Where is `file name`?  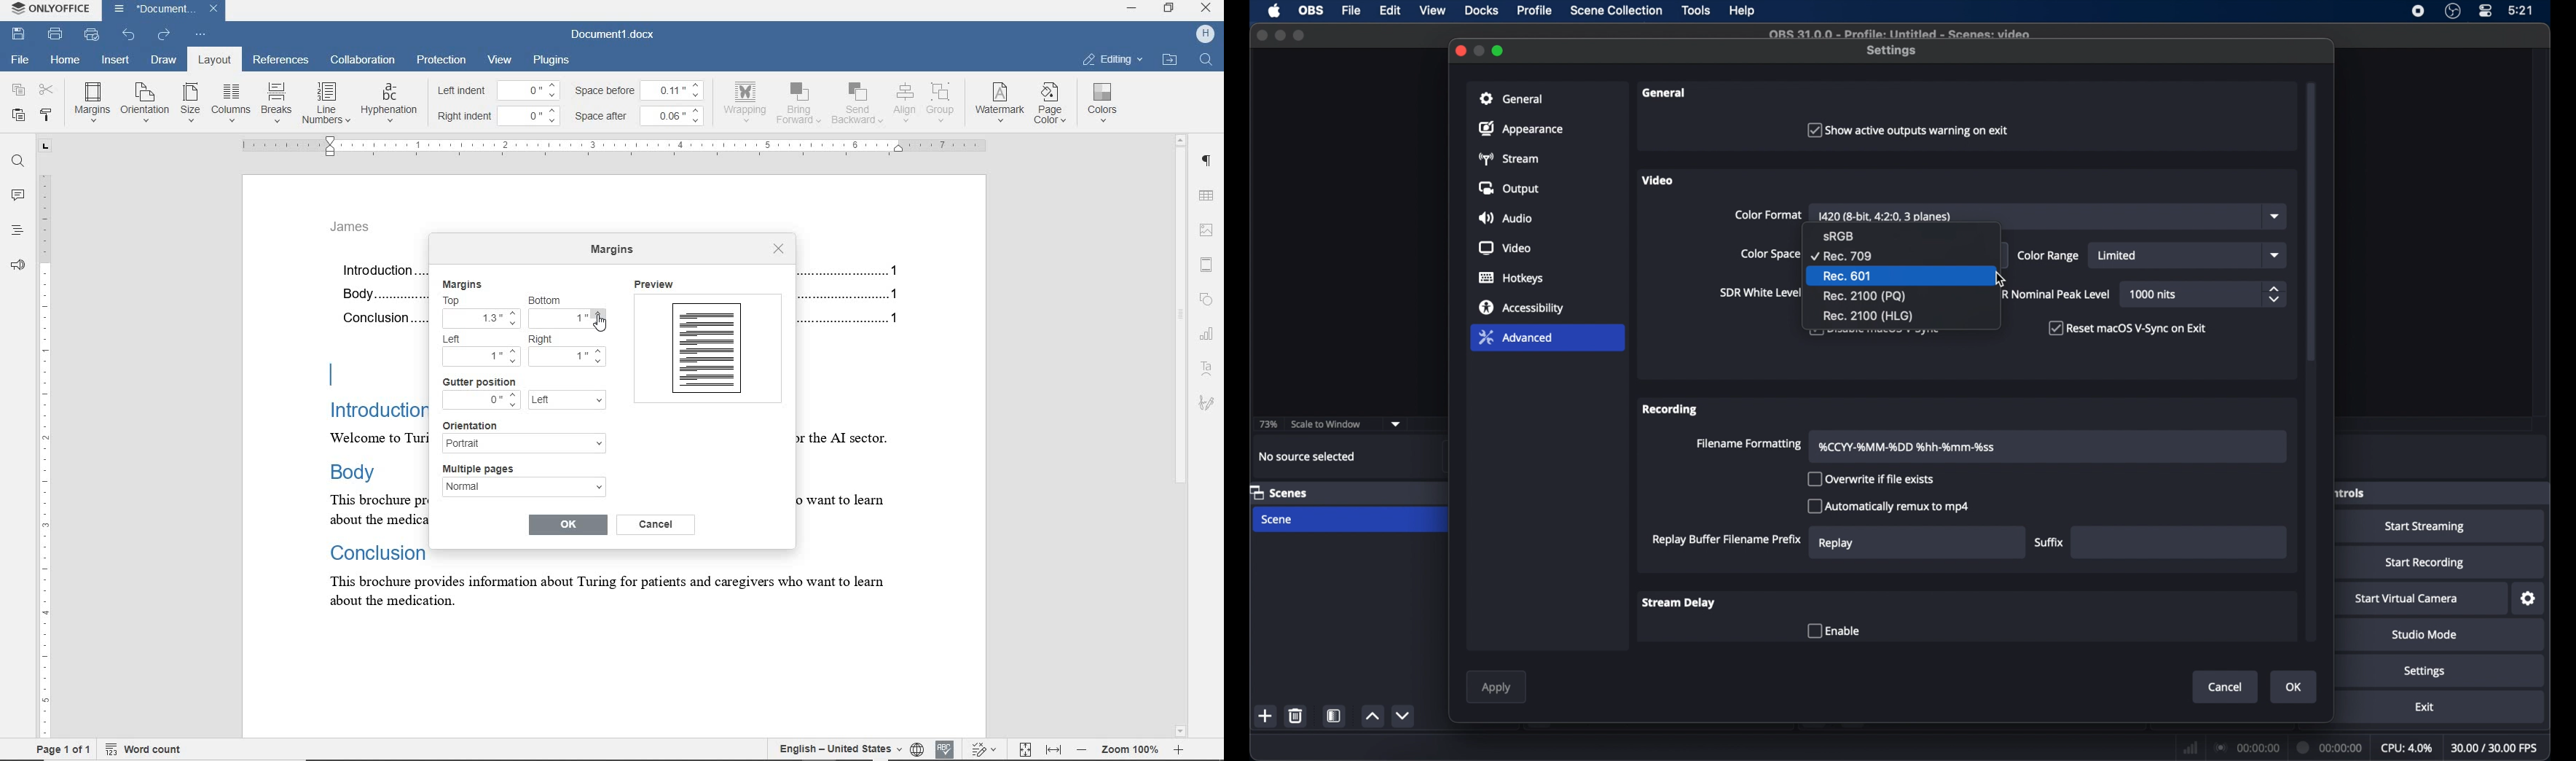 file name is located at coordinates (1900, 32).